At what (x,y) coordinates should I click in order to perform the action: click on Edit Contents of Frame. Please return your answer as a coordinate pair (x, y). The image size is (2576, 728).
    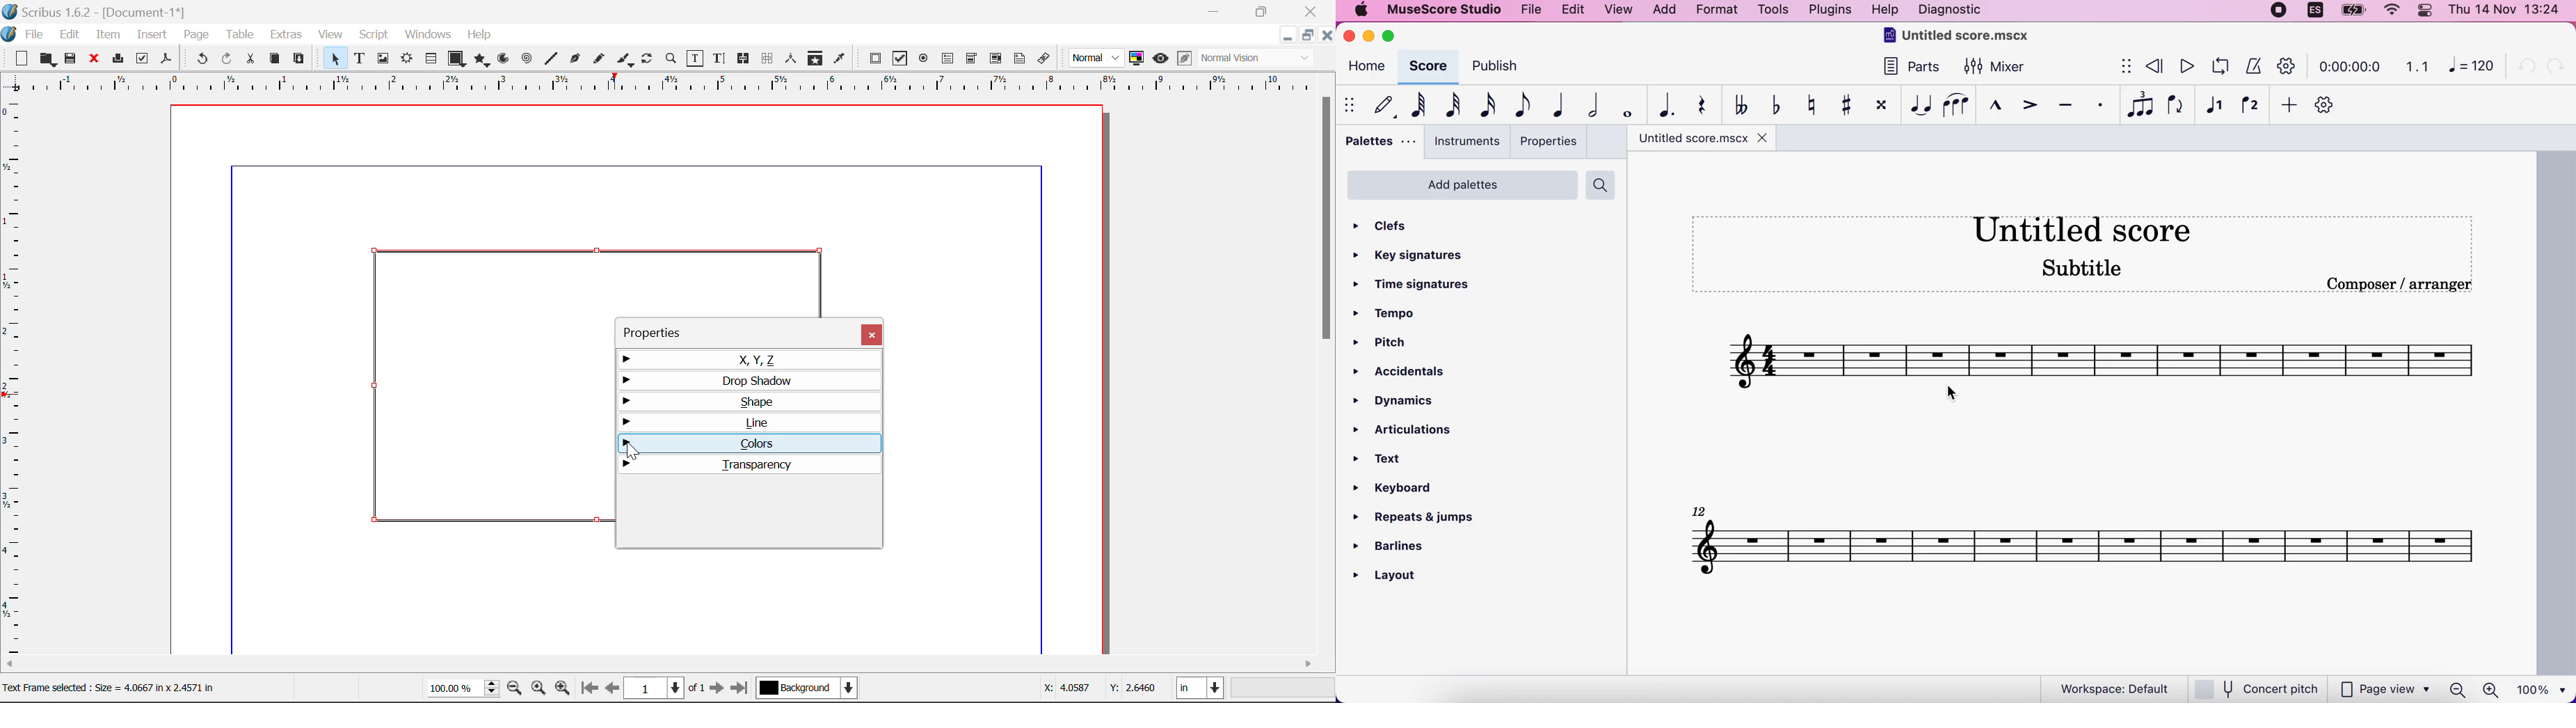
    Looking at the image, I should click on (696, 58).